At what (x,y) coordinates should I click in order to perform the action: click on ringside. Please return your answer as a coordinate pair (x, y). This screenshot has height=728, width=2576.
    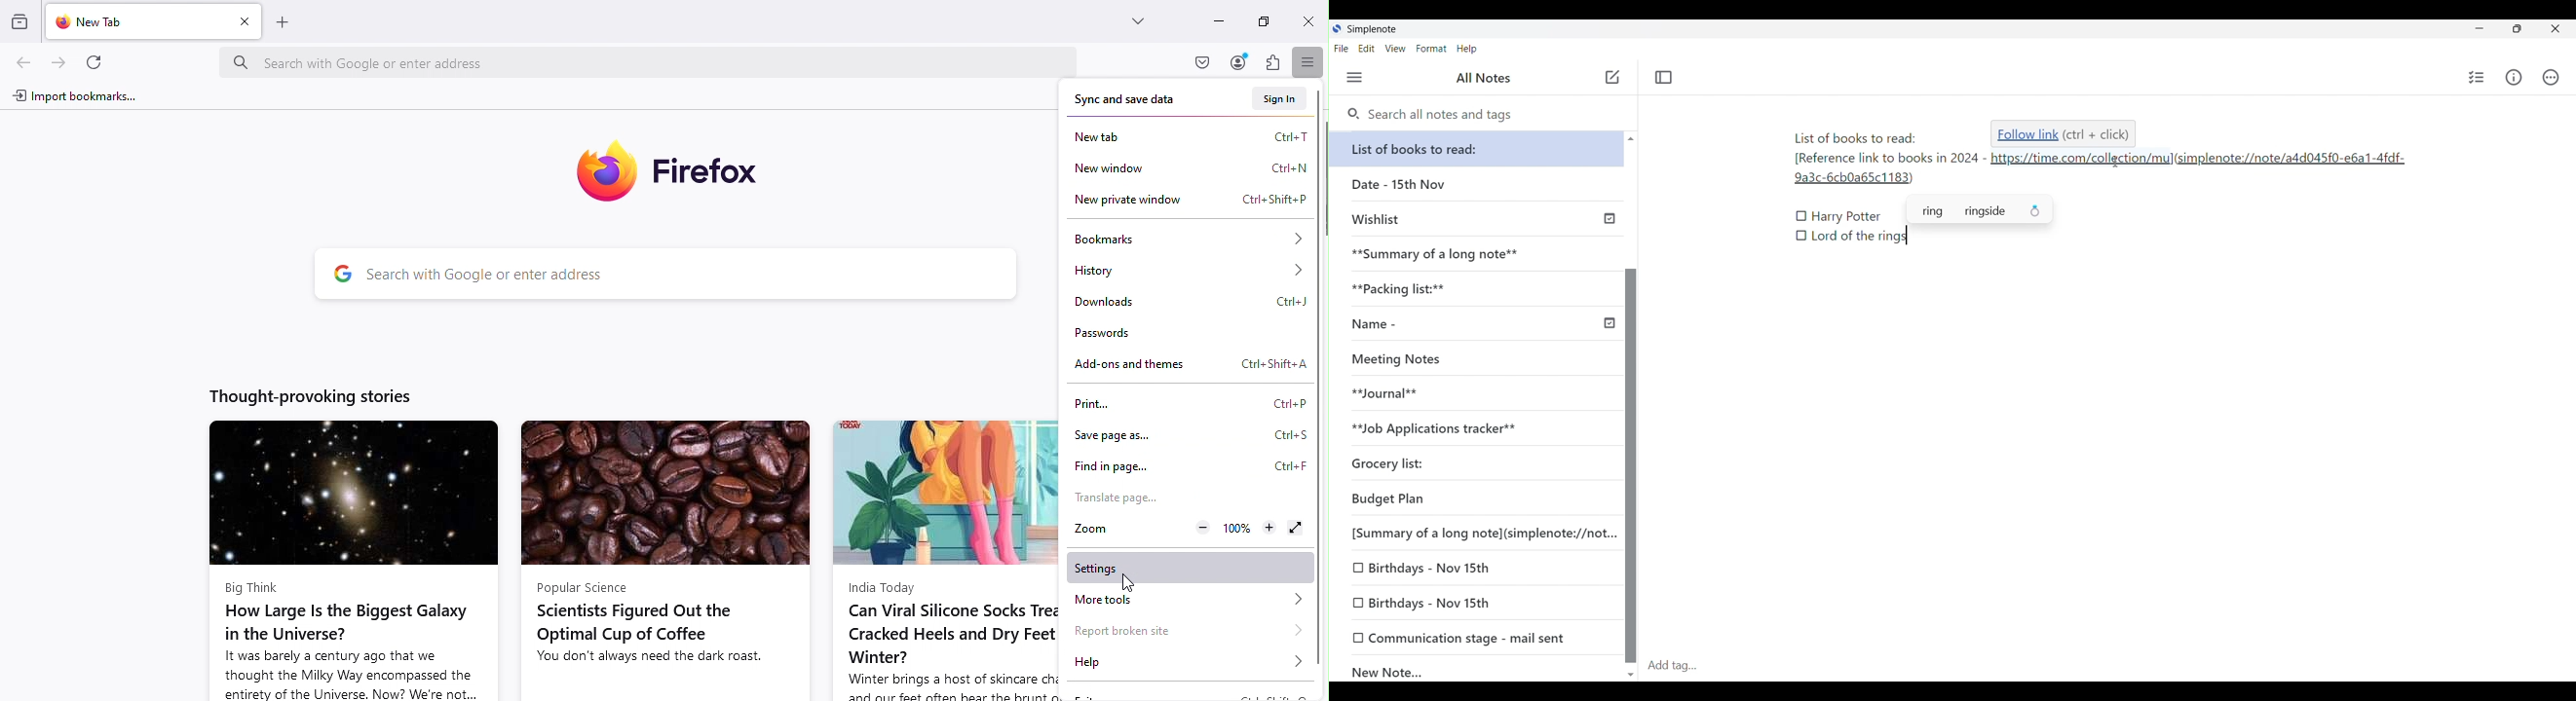
    Looking at the image, I should click on (2004, 212).